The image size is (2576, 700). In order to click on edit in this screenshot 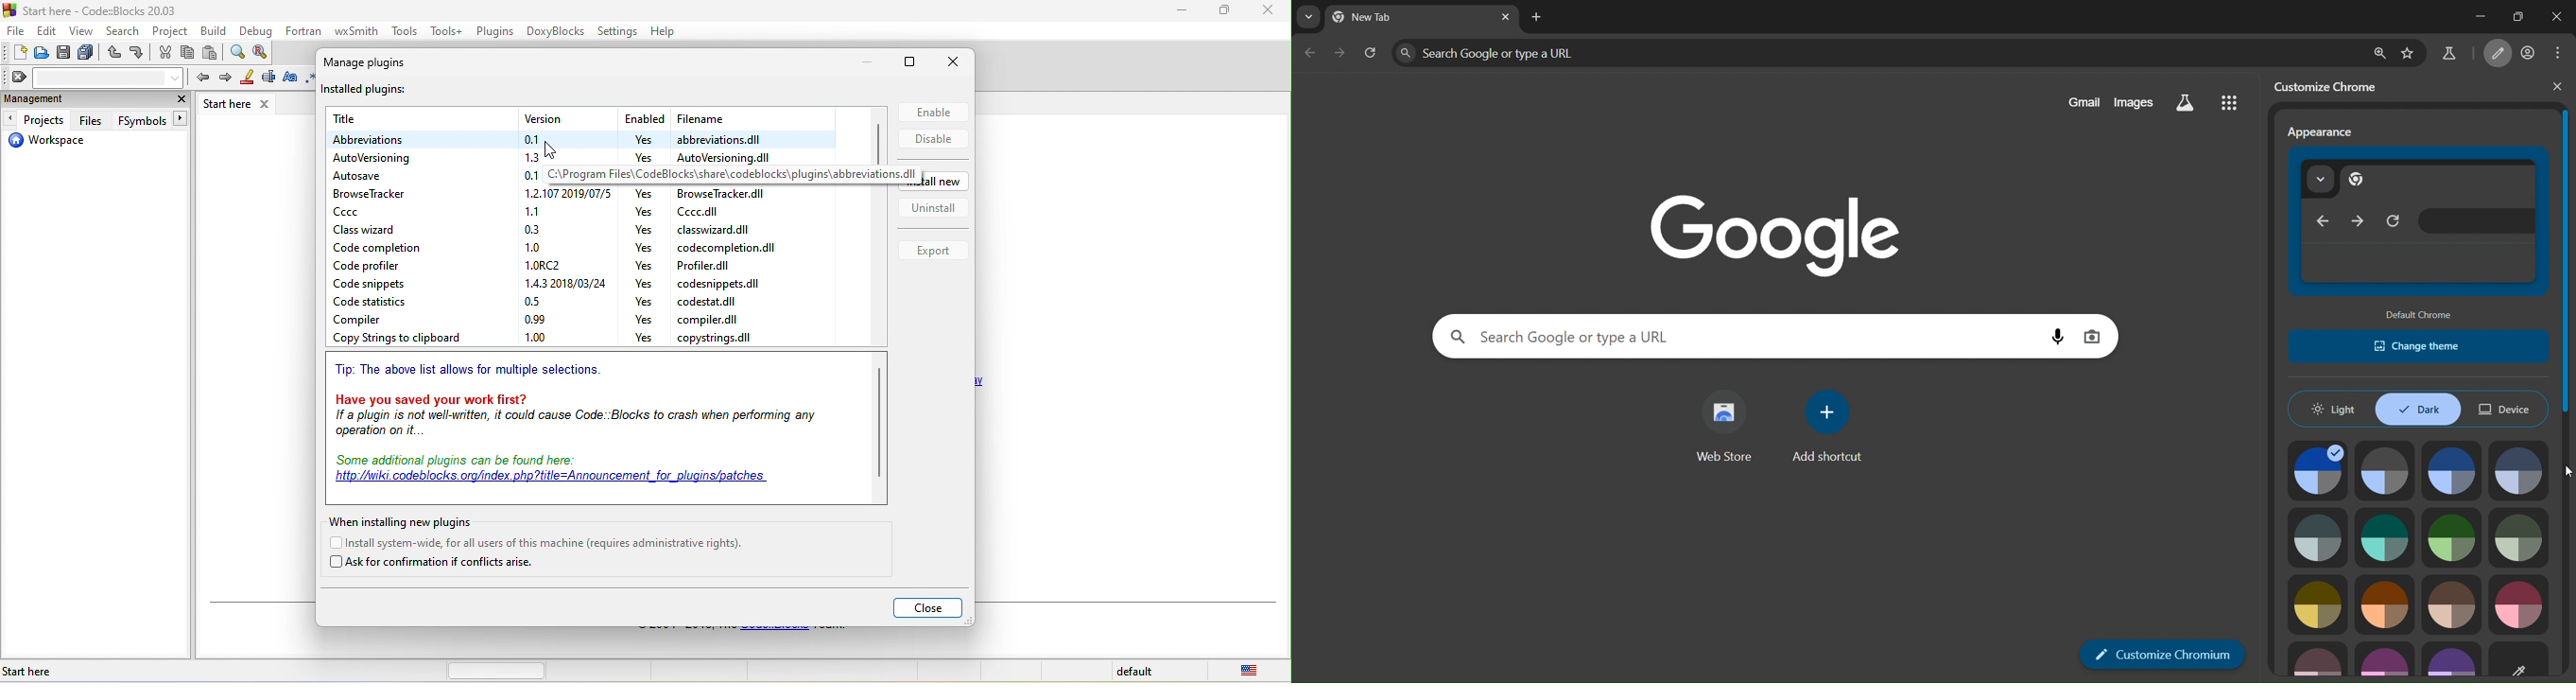, I will do `click(46, 29)`.